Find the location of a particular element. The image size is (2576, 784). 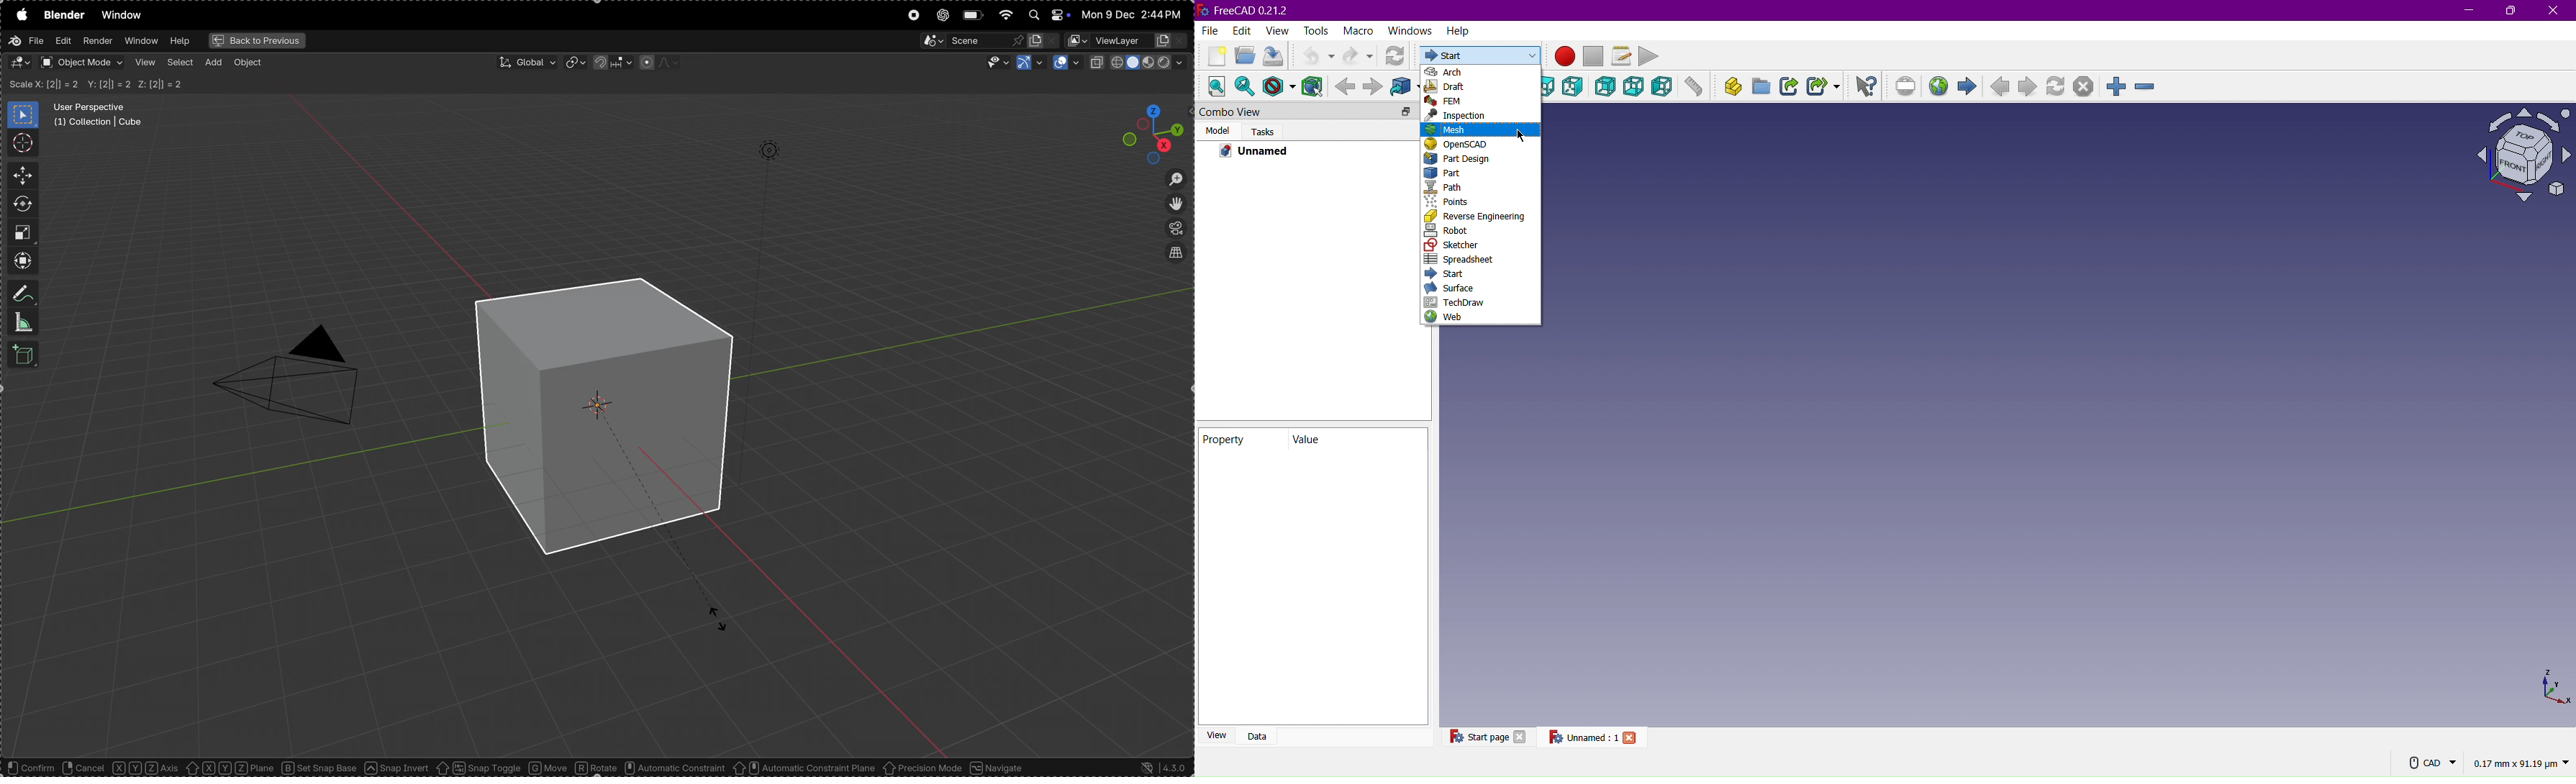

Measure Distance is located at coordinates (1694, 89).